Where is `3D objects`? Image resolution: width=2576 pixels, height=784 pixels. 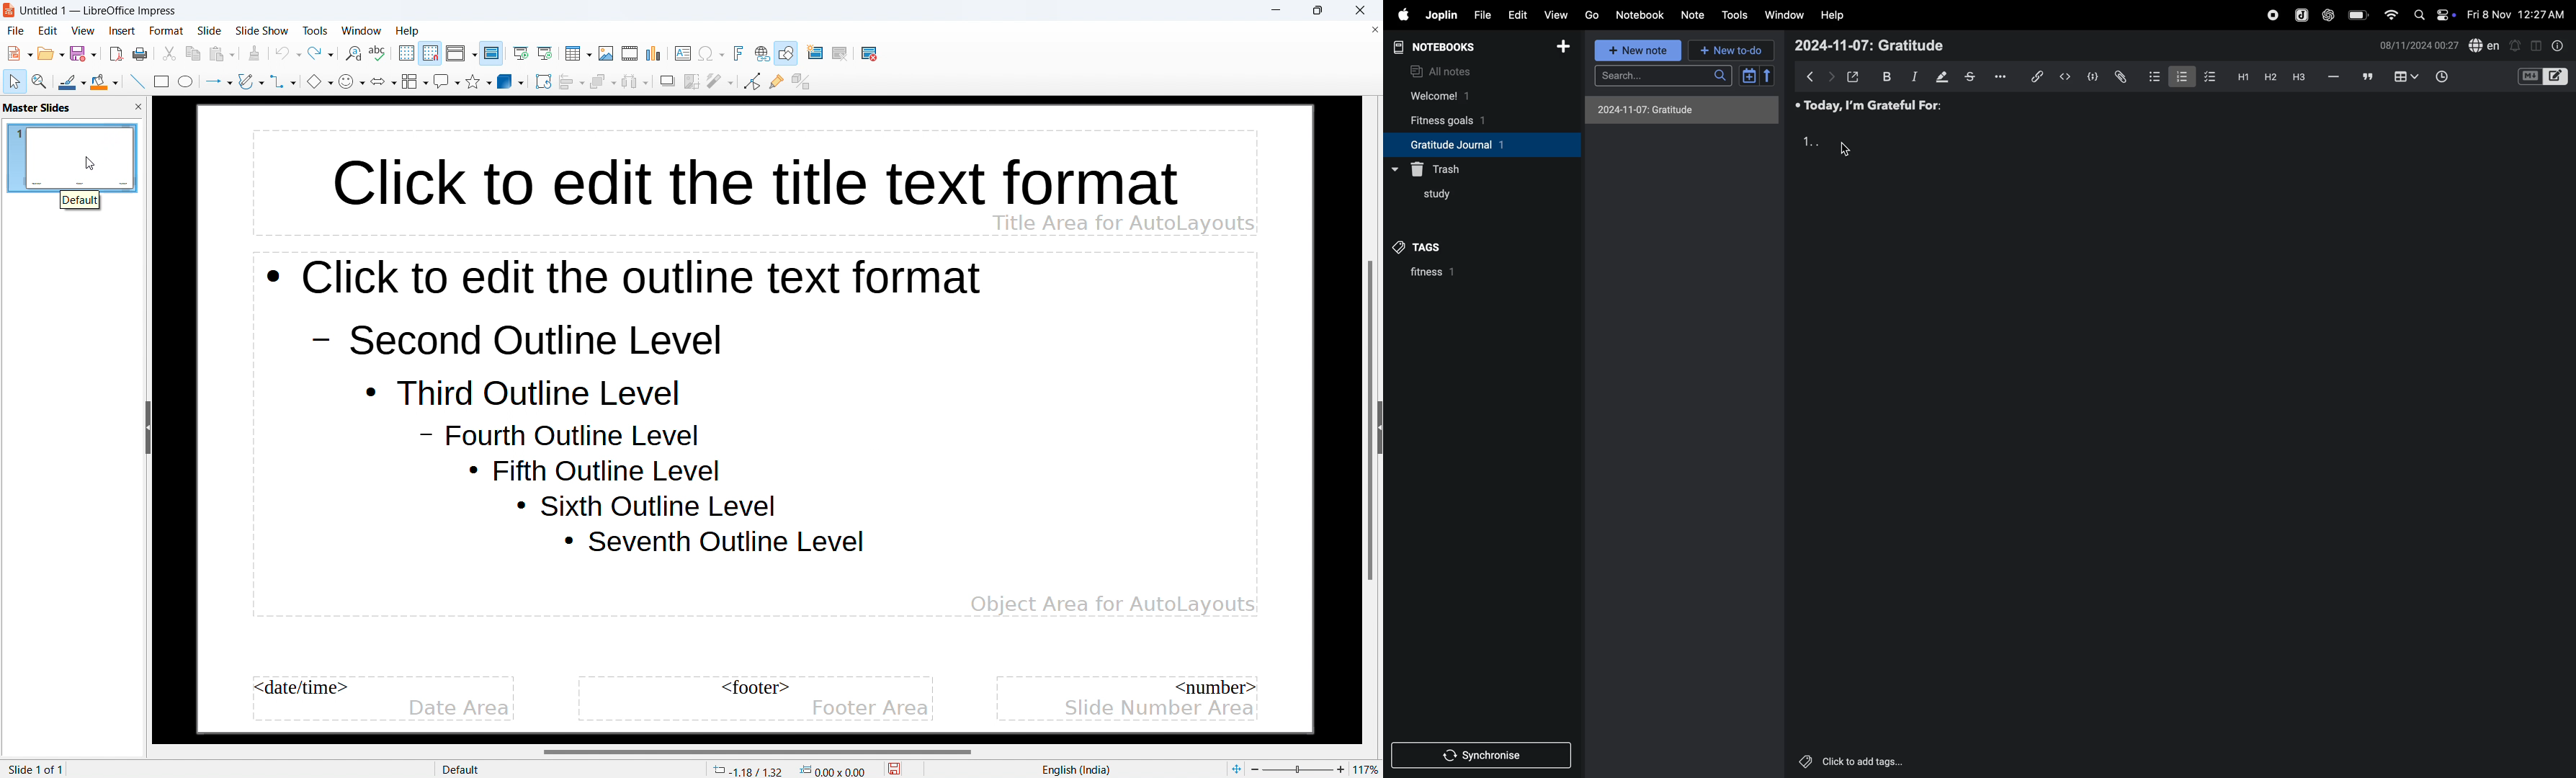 3D objects is located at coordinates (511, 81).